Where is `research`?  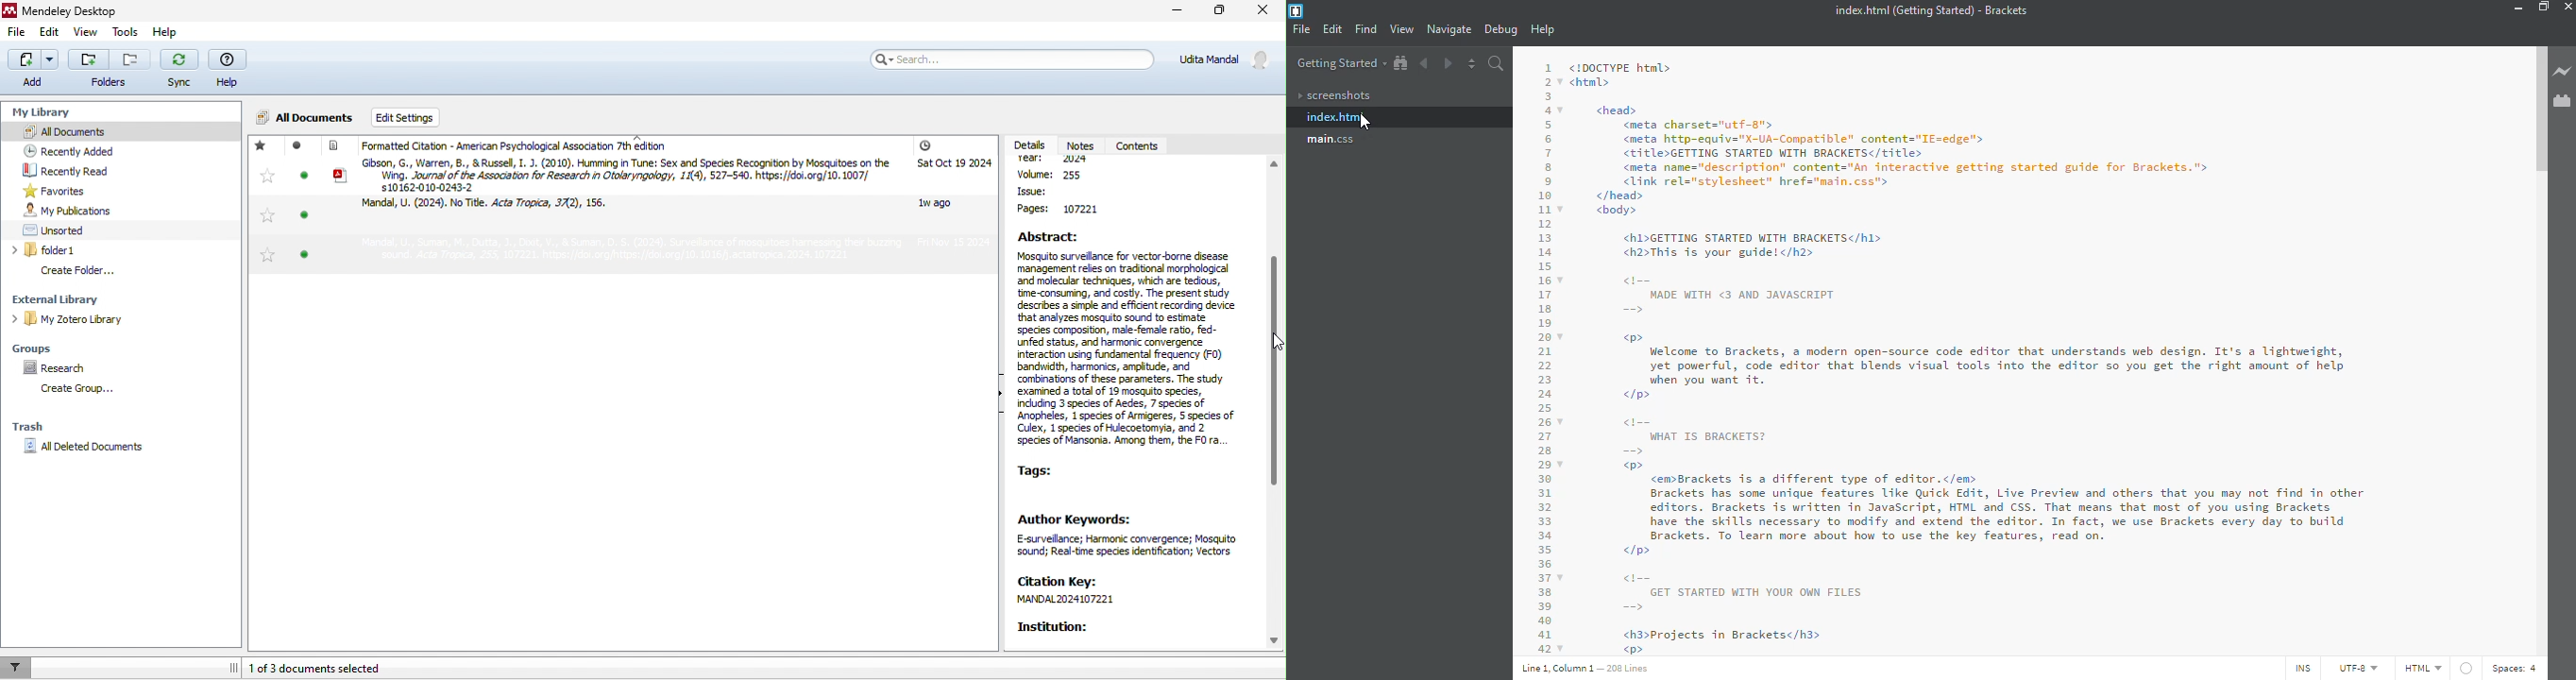
research is located at coordinates (57, 366).